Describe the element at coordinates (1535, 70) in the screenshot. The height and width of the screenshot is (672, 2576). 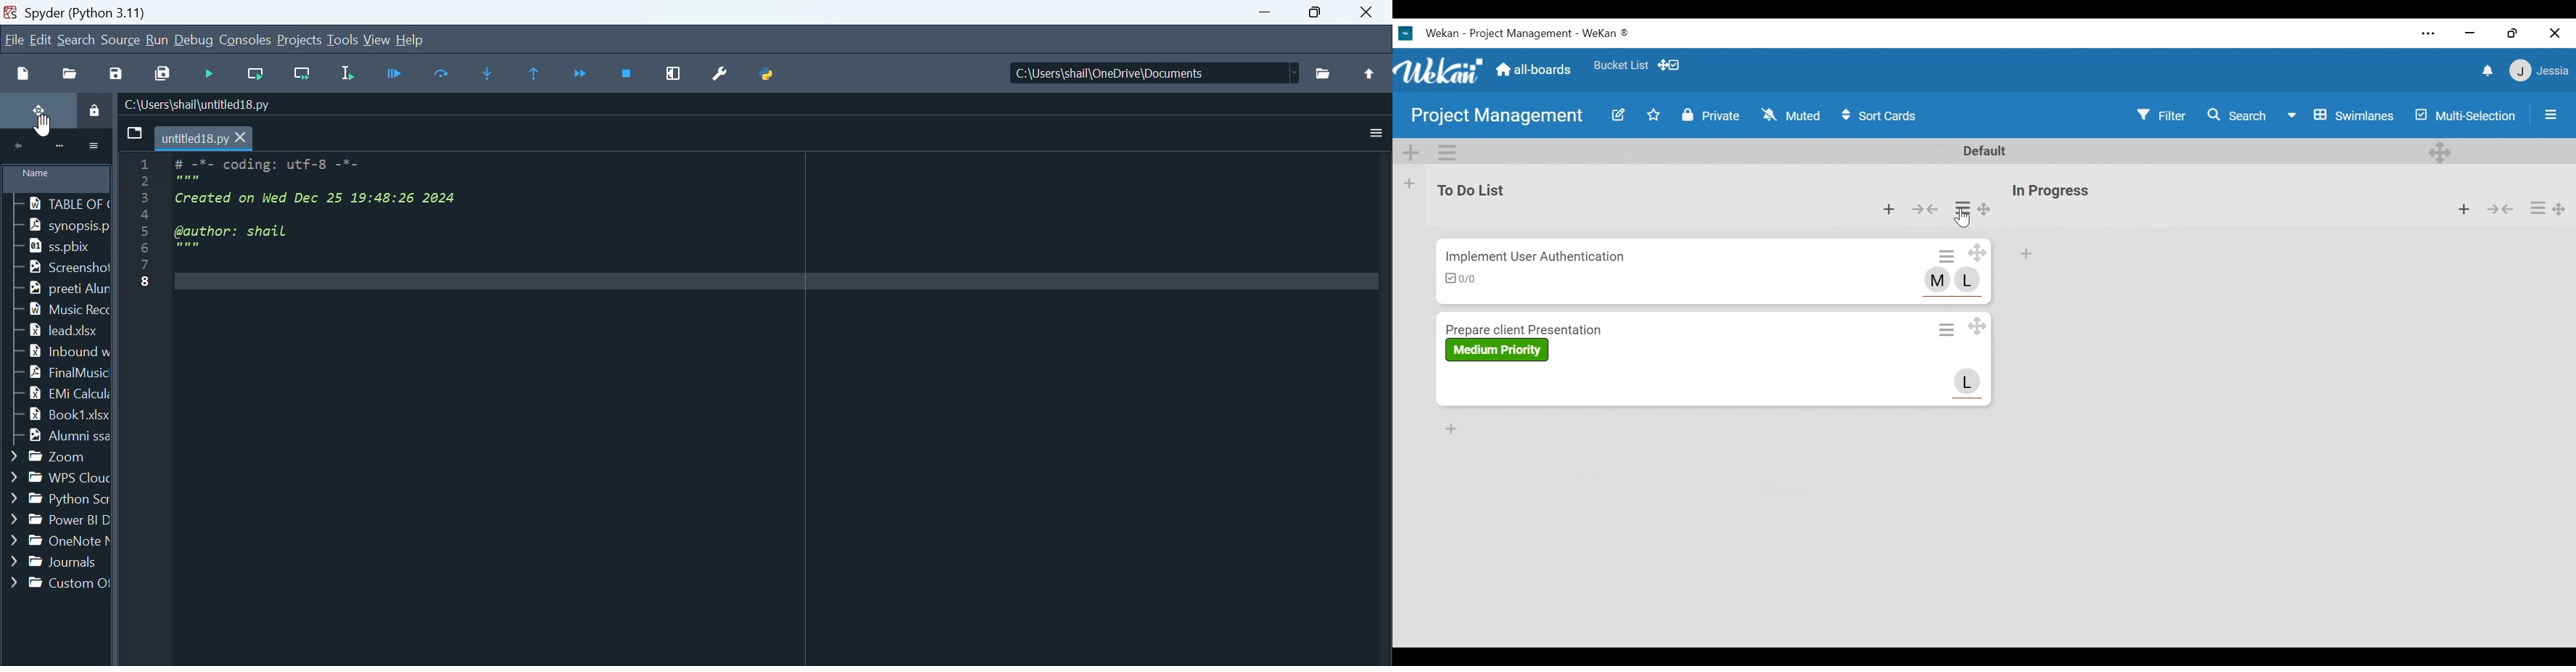
I see `Home (all boards)` at that location.